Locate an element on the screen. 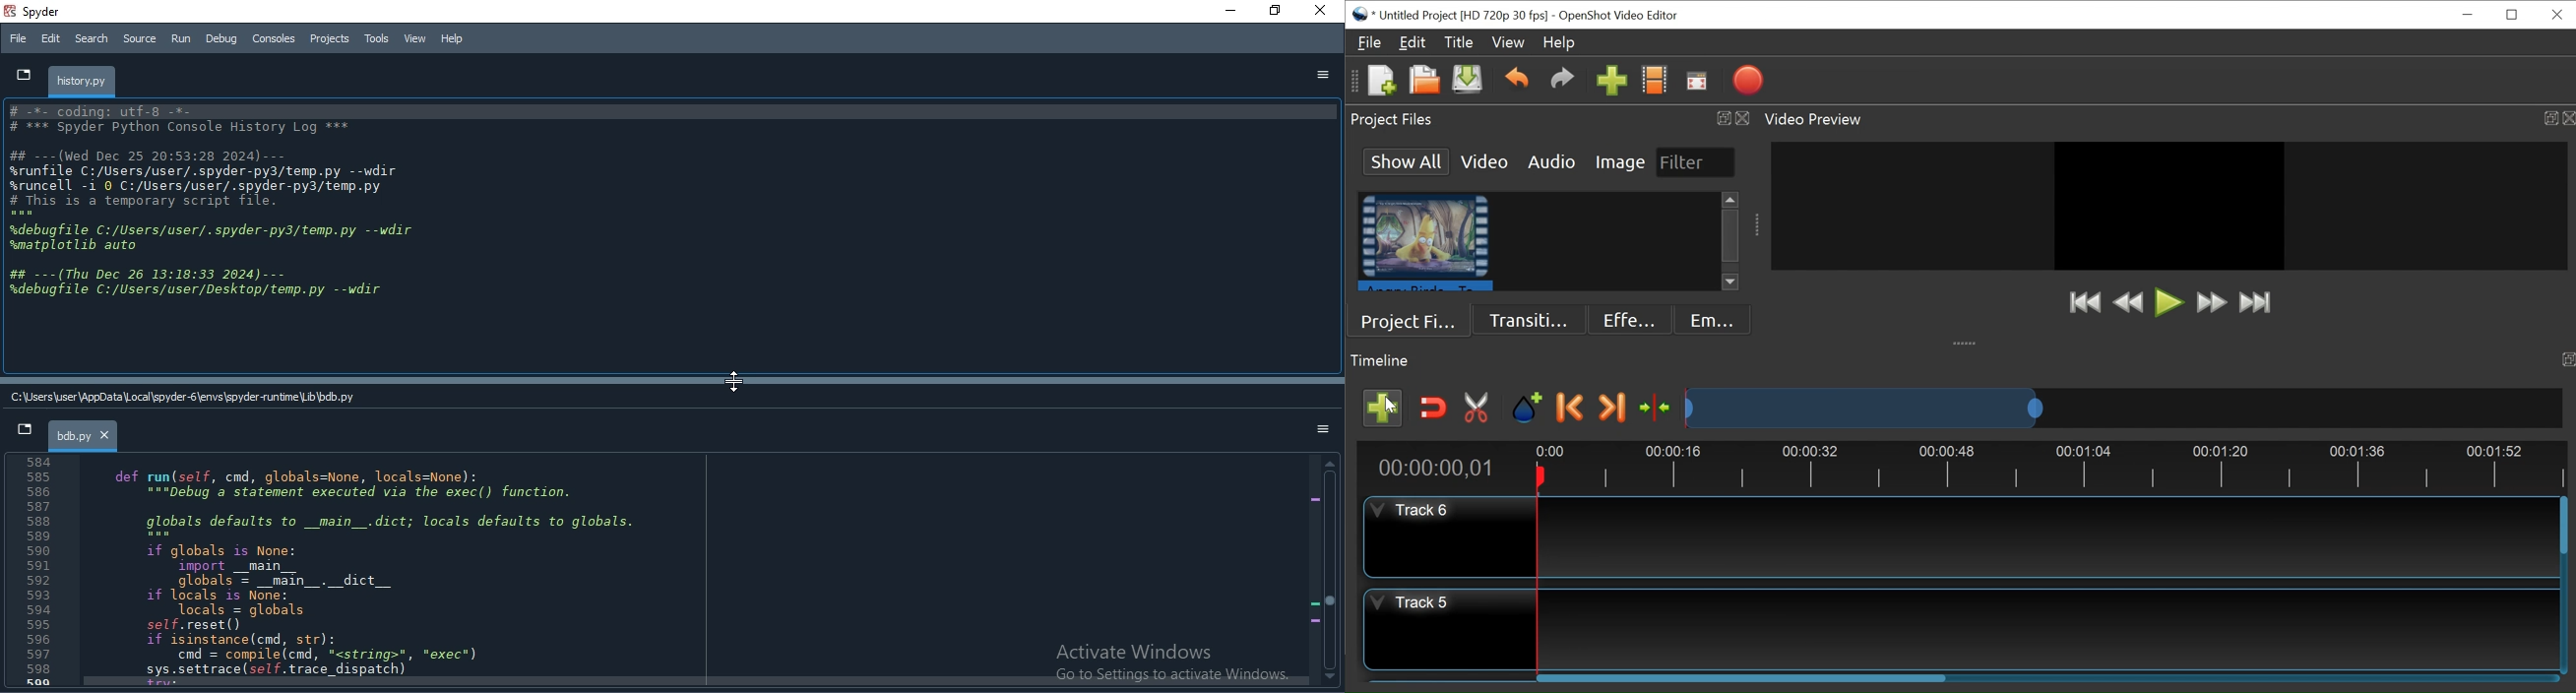 The width and height of the screenshot is (2576, 700). New File is located at coordinates (1381, 80).